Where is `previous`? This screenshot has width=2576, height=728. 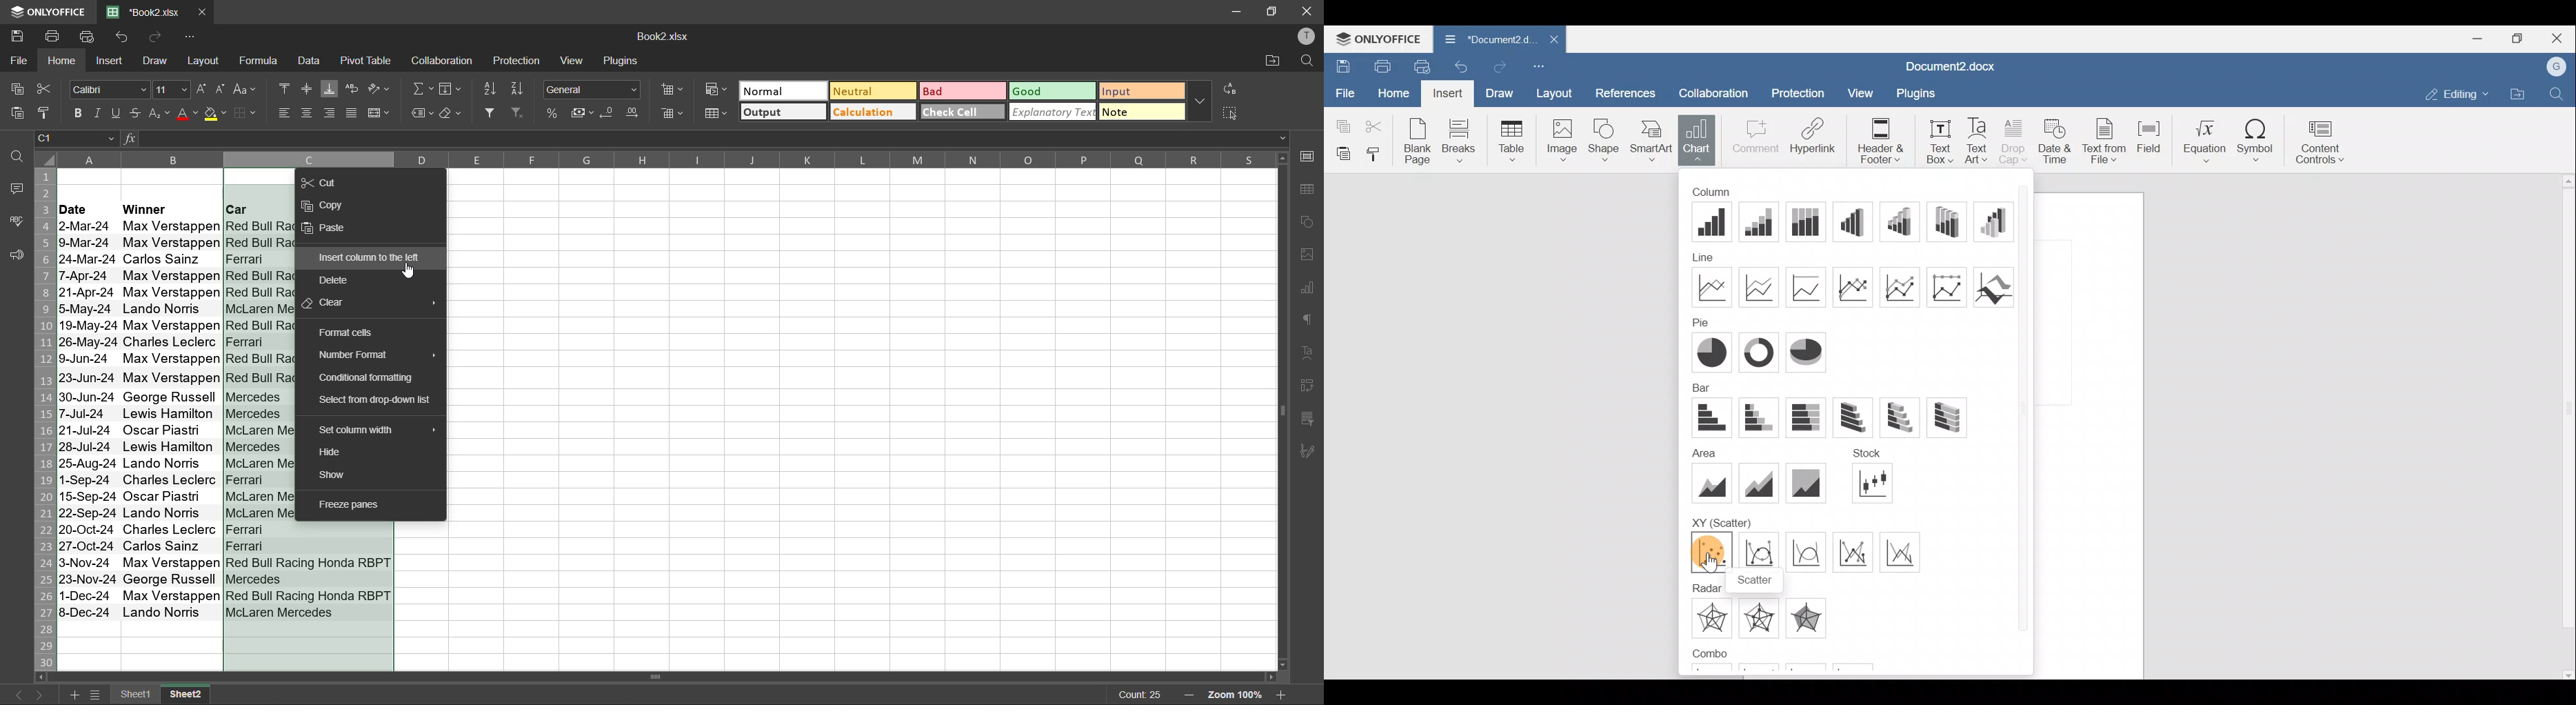 previous is located at coordinates (14, 693).